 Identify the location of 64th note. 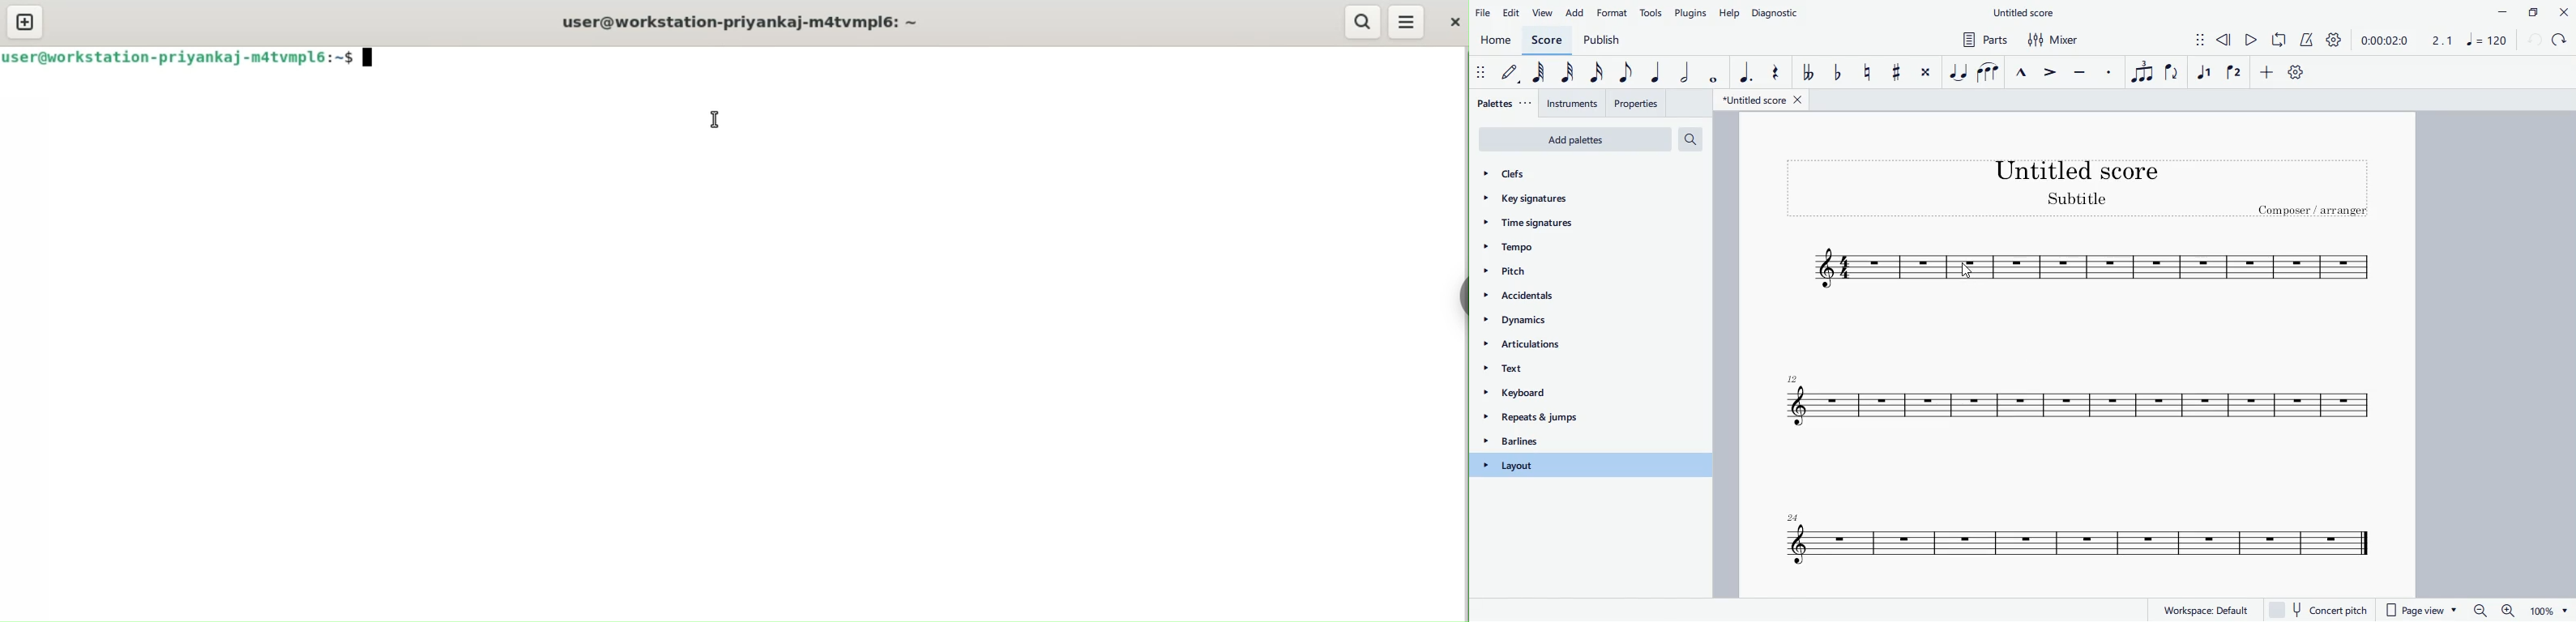
(1543, 75).